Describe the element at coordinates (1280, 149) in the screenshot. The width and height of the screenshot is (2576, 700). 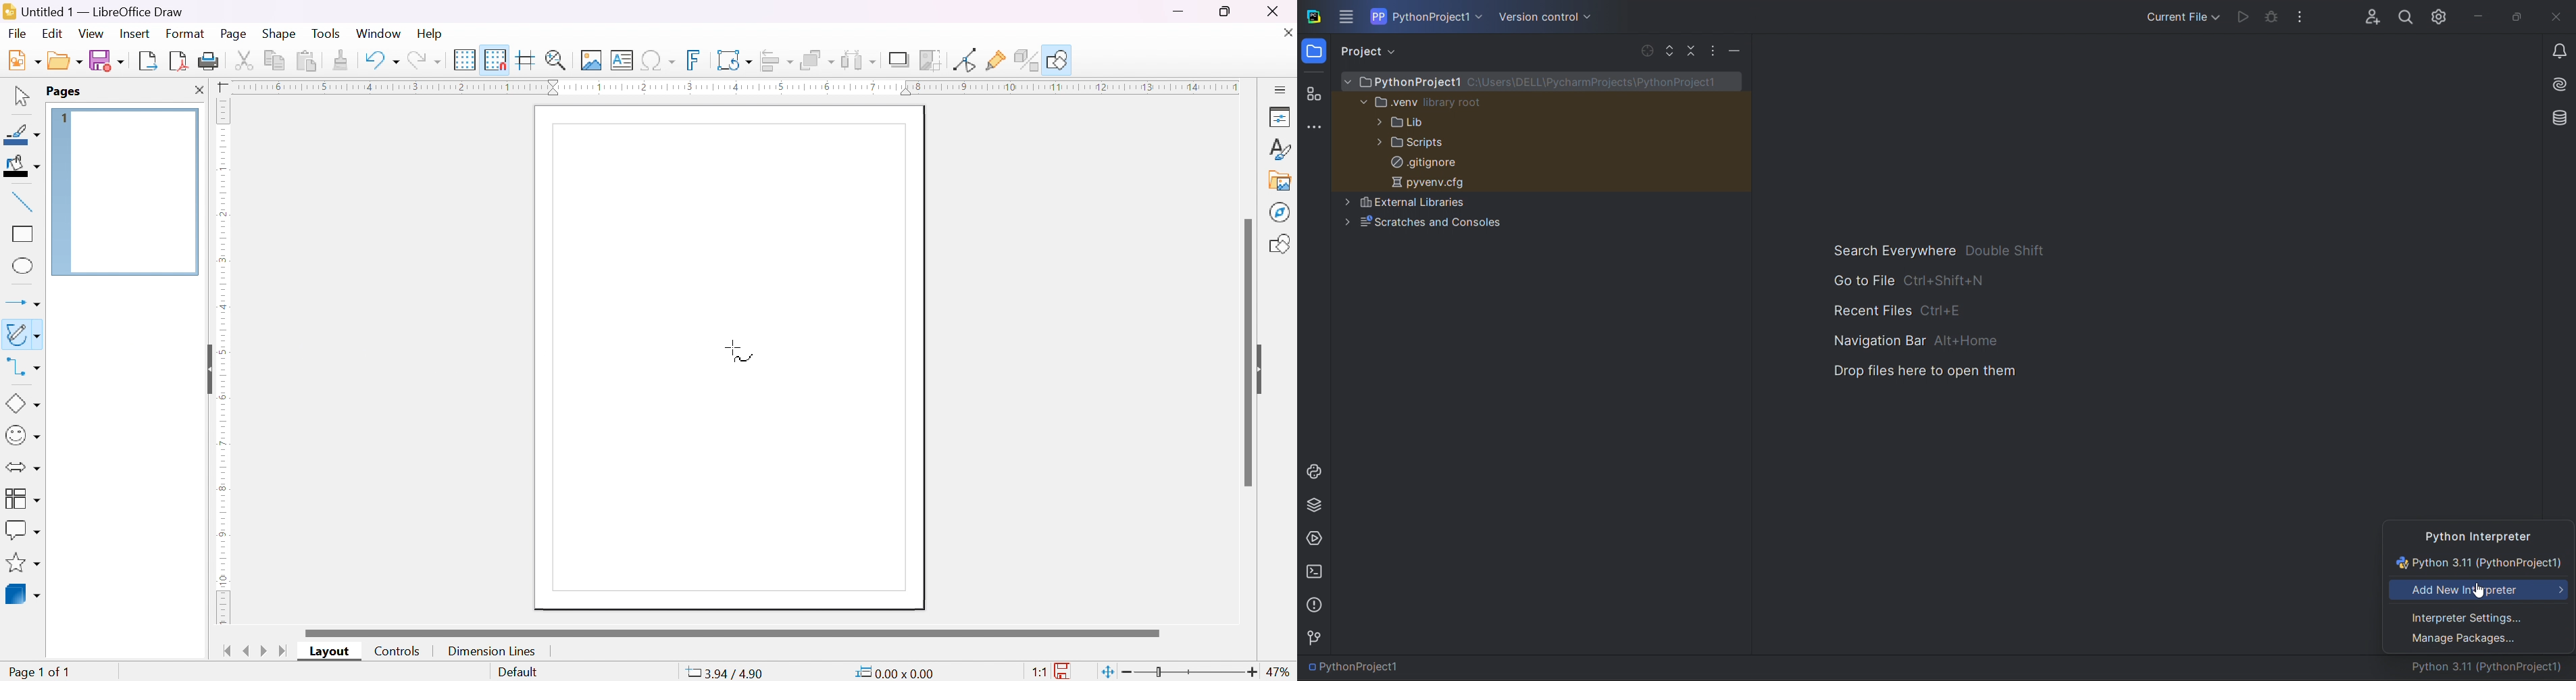
I see `styles` at that location.